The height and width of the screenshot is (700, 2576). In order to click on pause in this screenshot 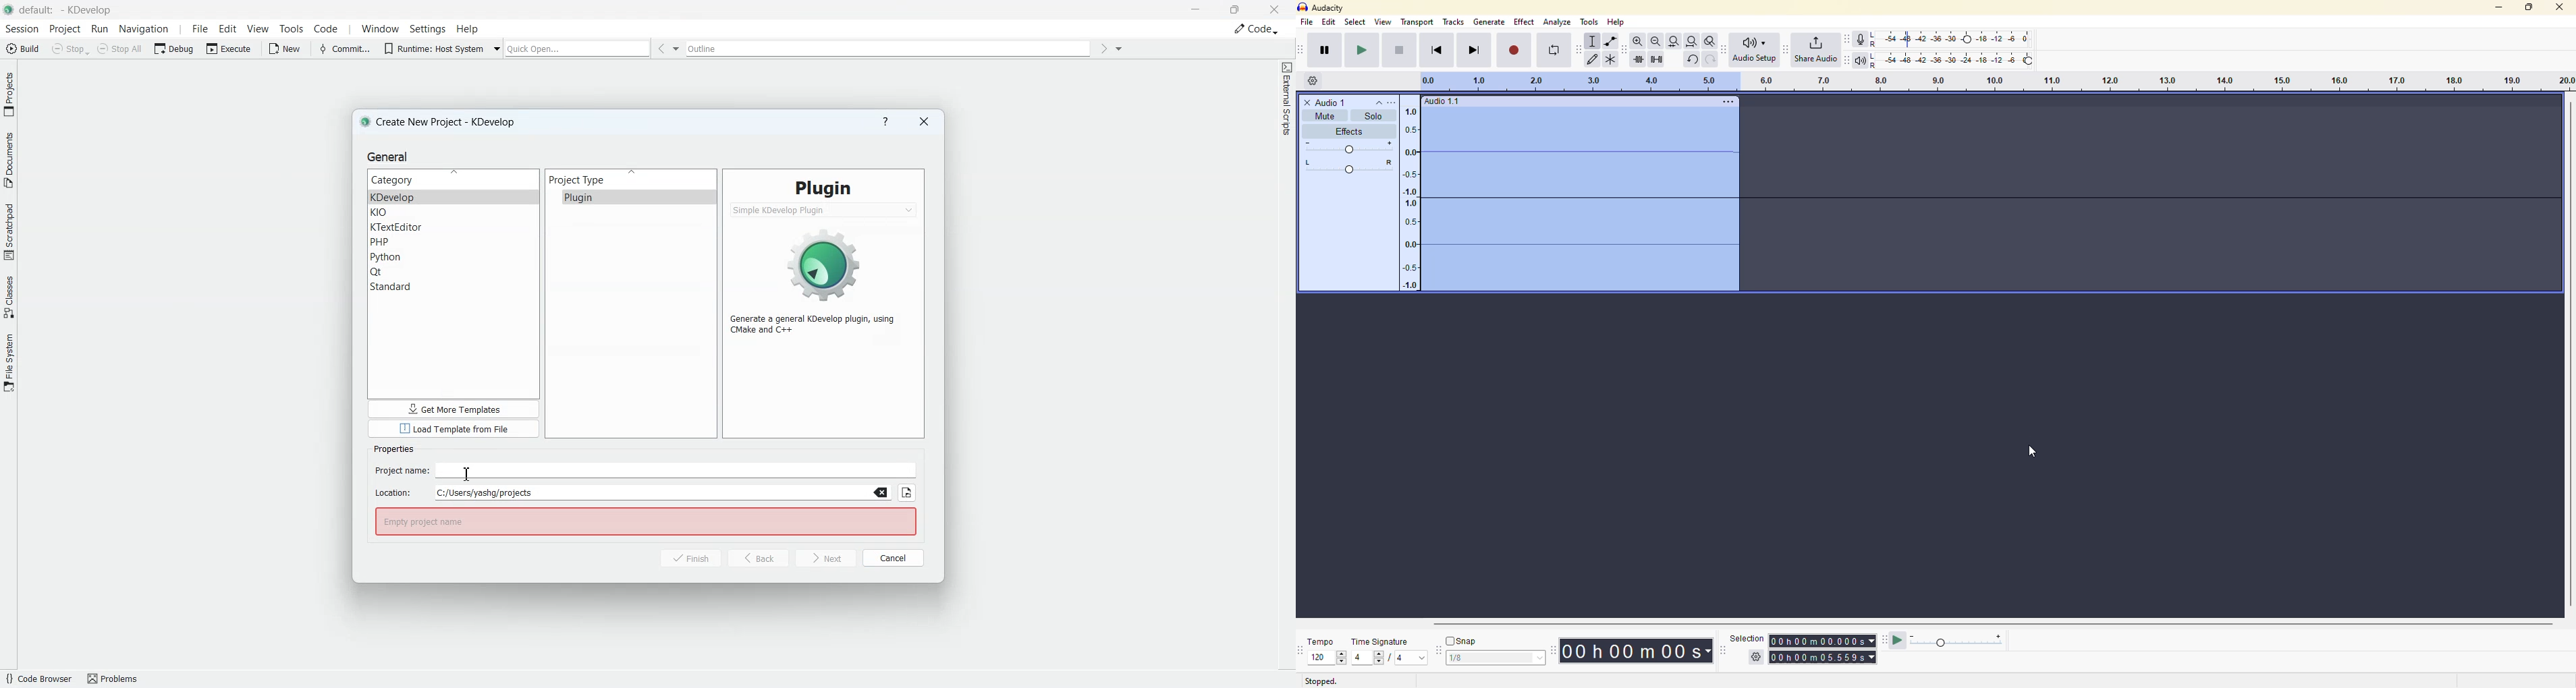, I will do `click(1324, 49)`.